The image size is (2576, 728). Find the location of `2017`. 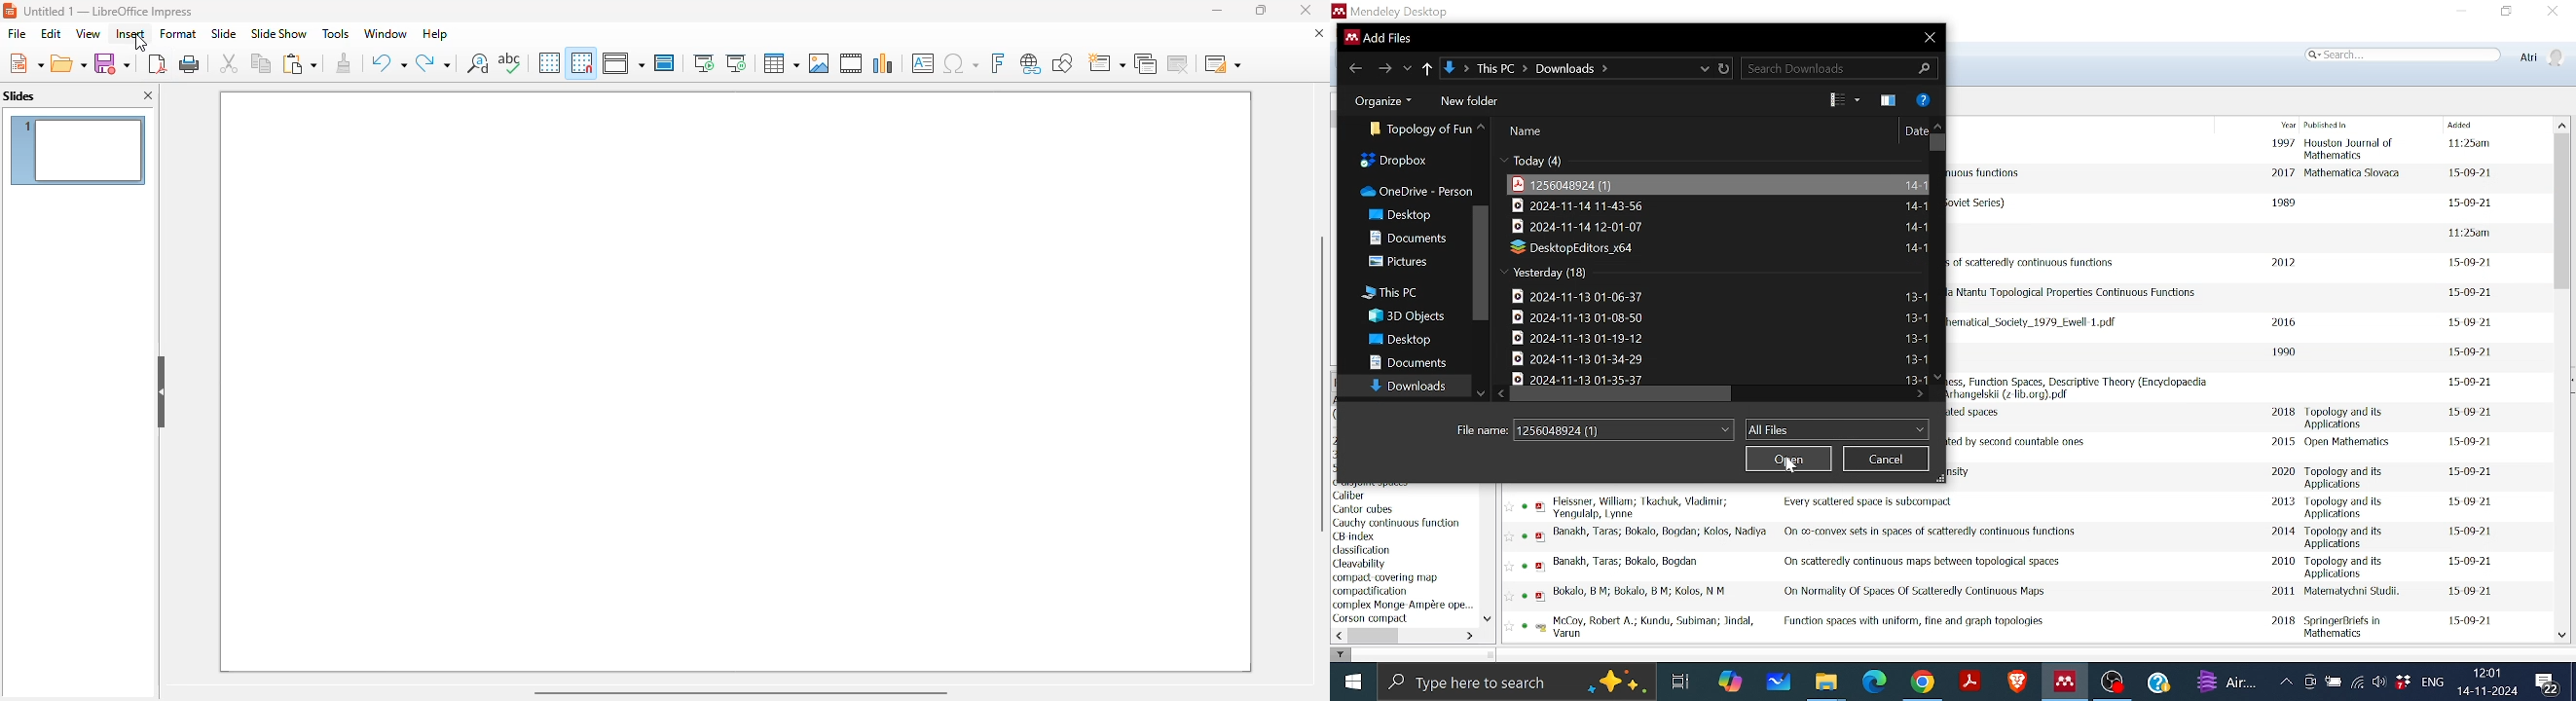

2017 is located at coordinates (2280, 173).